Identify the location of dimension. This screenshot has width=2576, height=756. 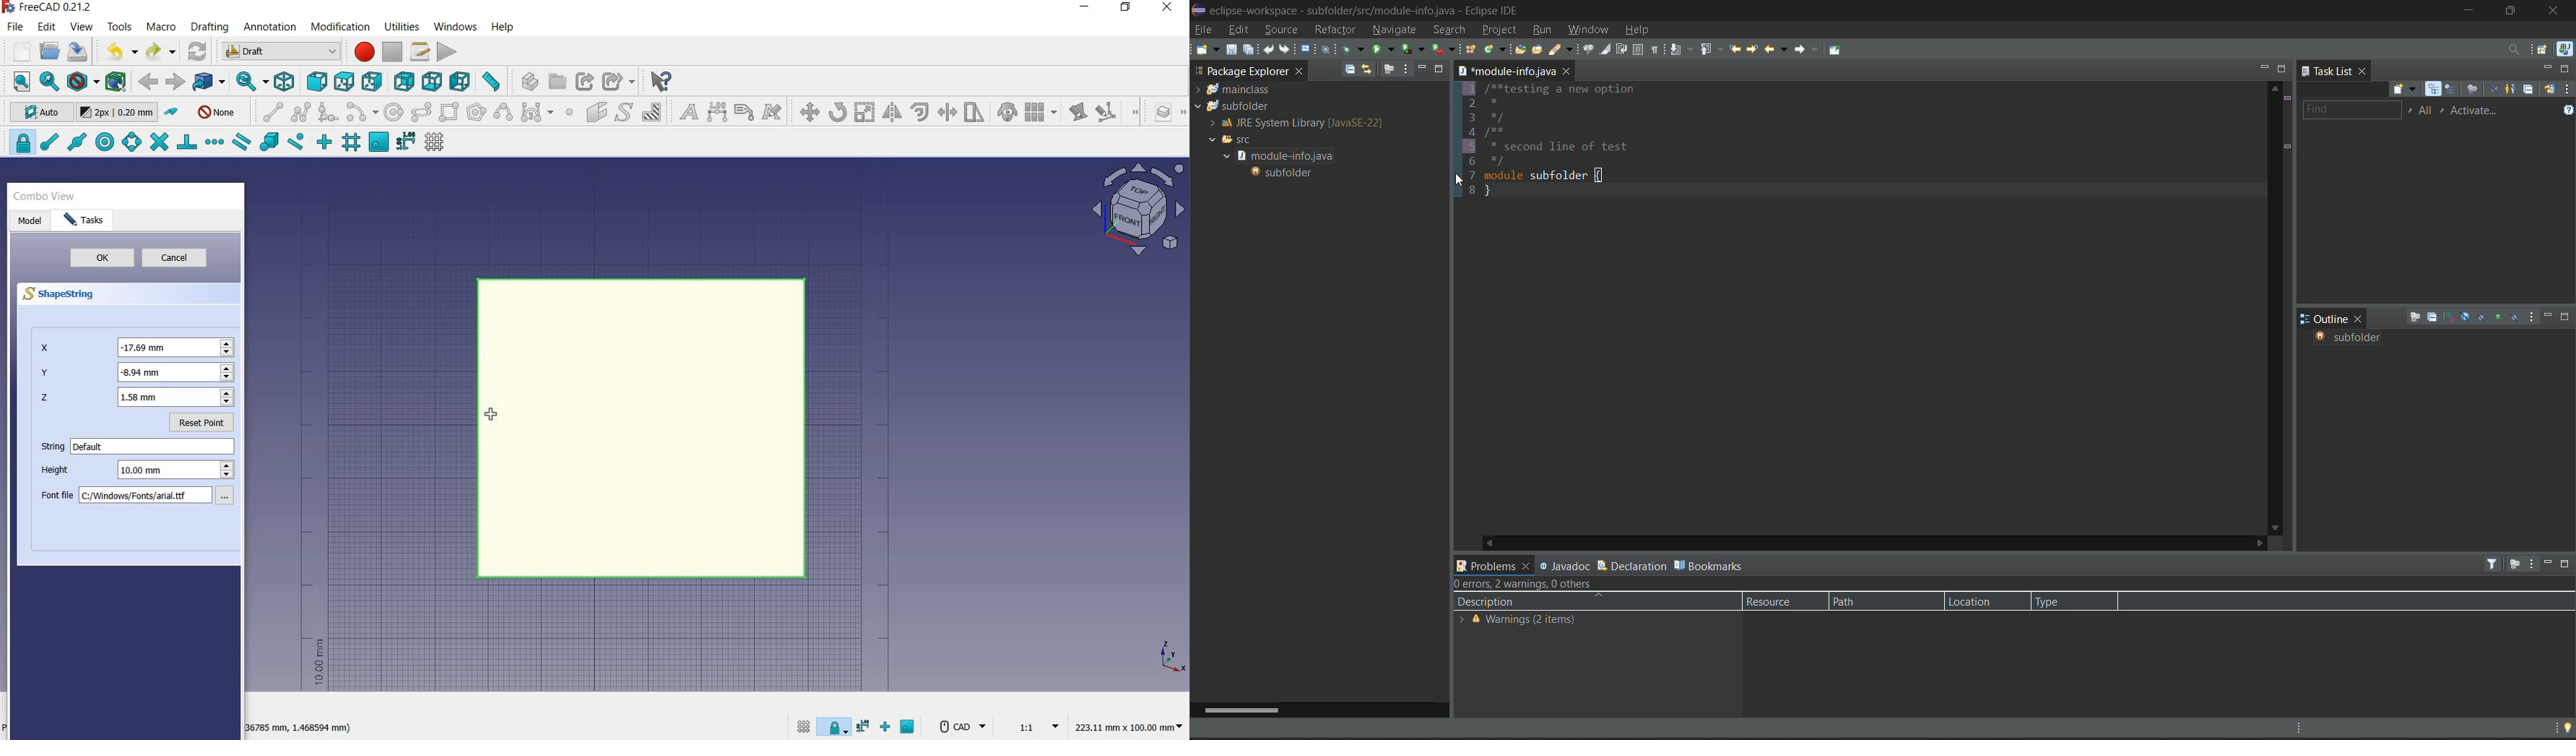
(1133, 728).